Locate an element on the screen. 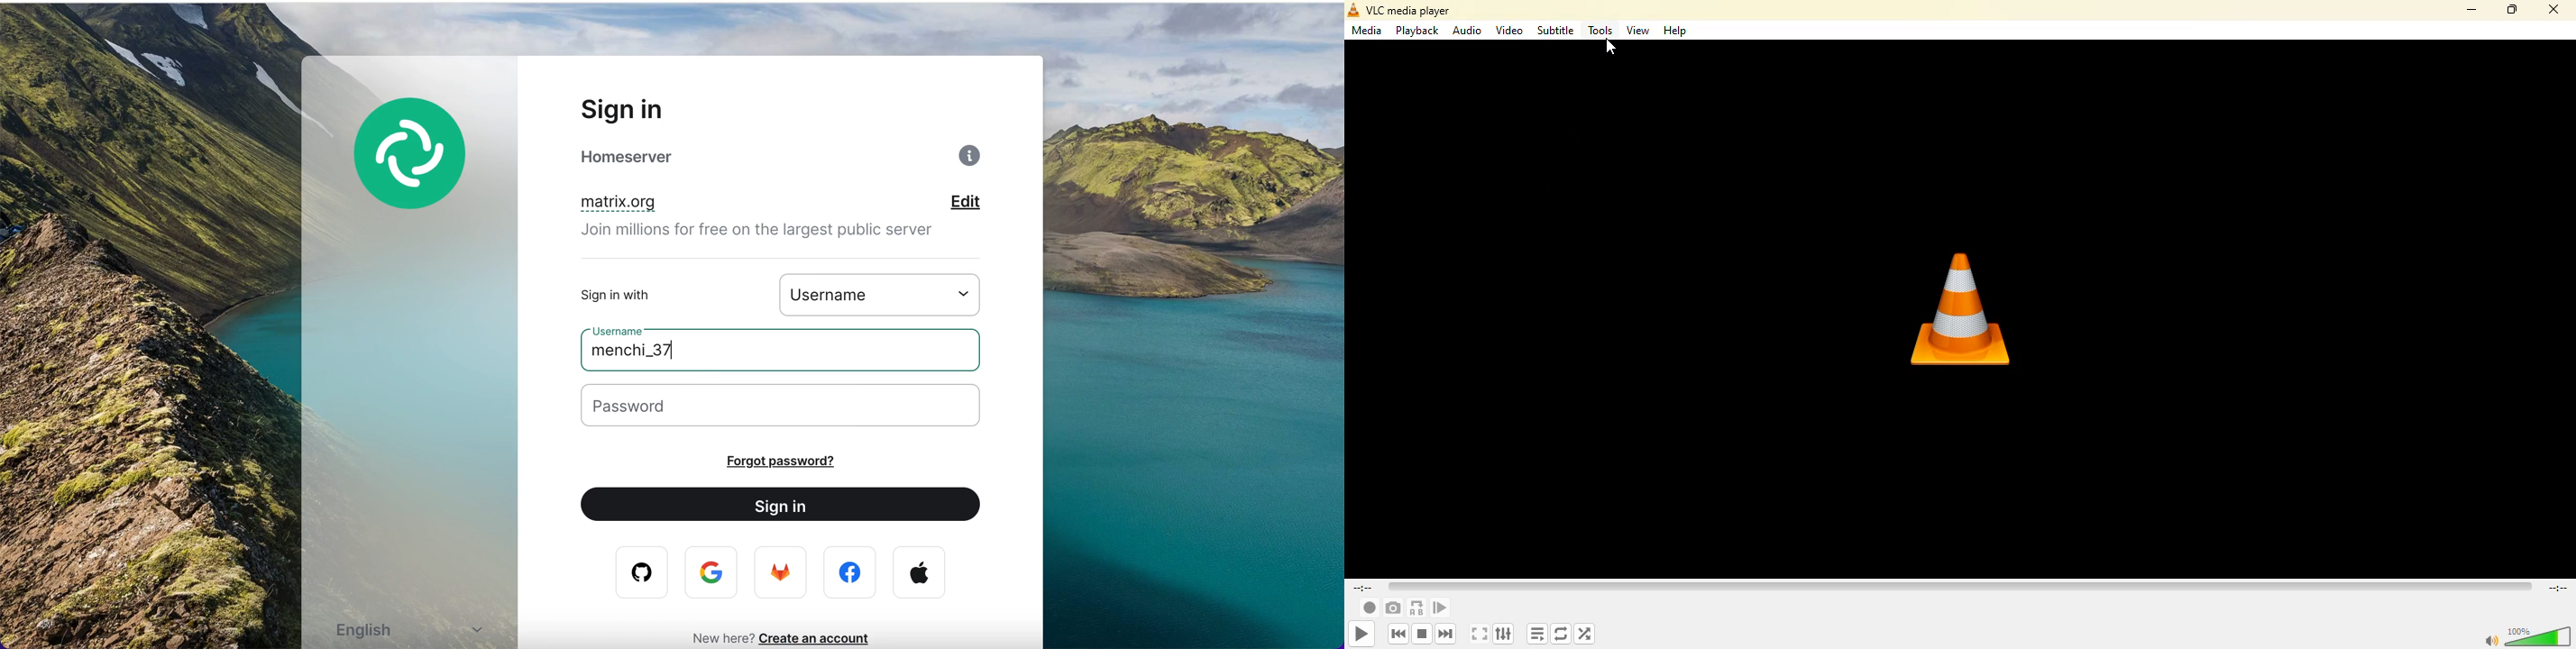 This screenshot has height=672, width=2576. toggle playlist is located at coordinates (1536, 634).